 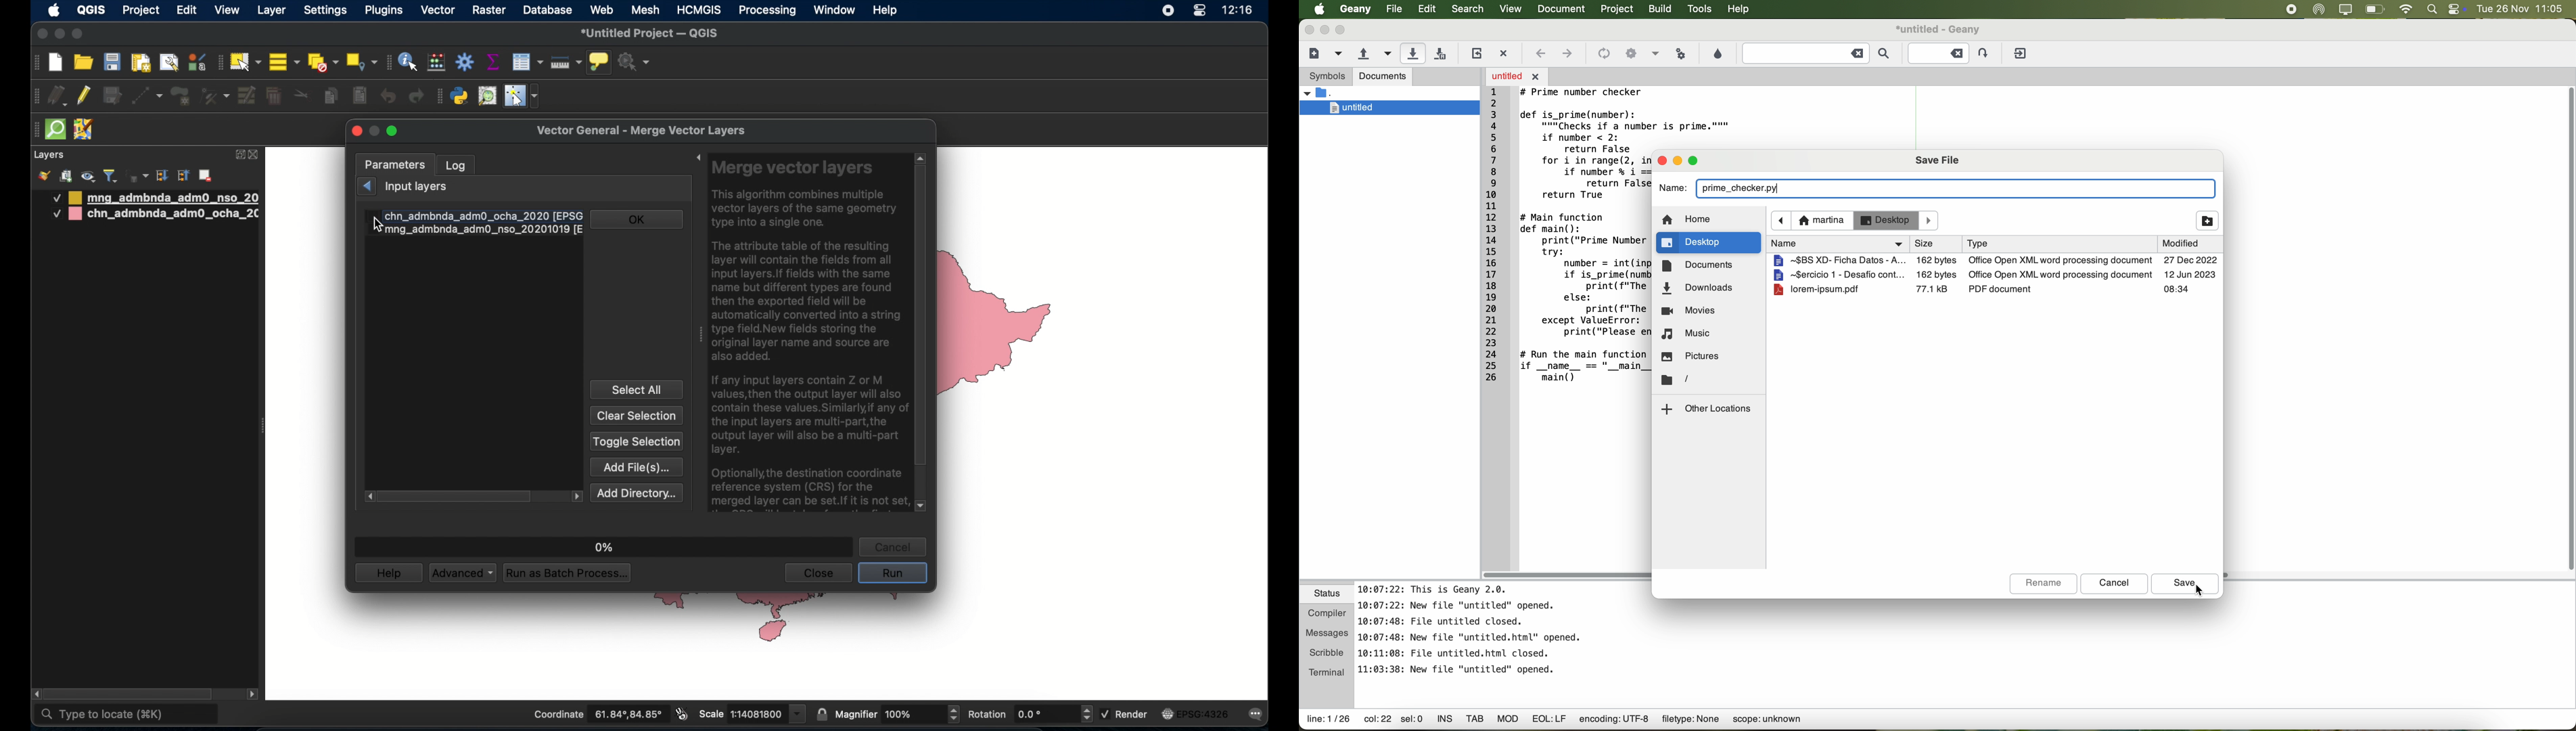 What do you see at coordinates (356, 132) in the screenshot?
I see `close` at bounding box center [356, 132].